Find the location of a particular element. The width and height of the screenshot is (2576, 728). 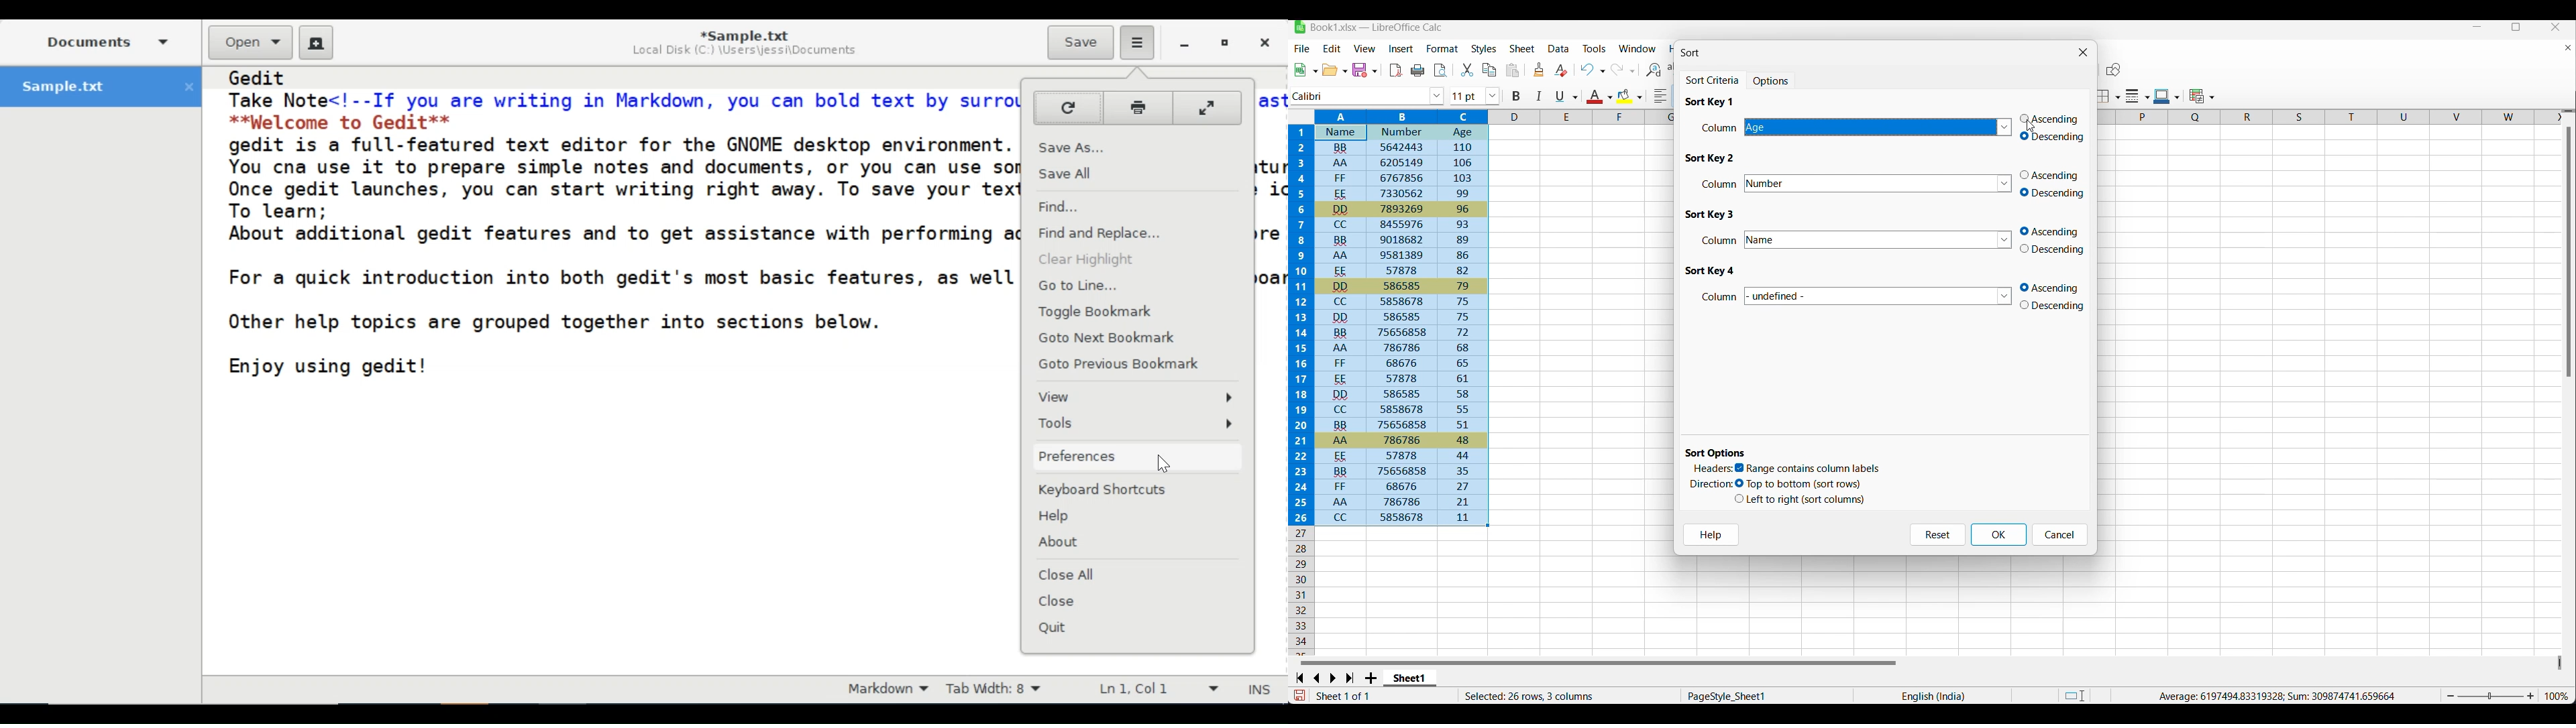

column name is located at coordinates (1882, 239).